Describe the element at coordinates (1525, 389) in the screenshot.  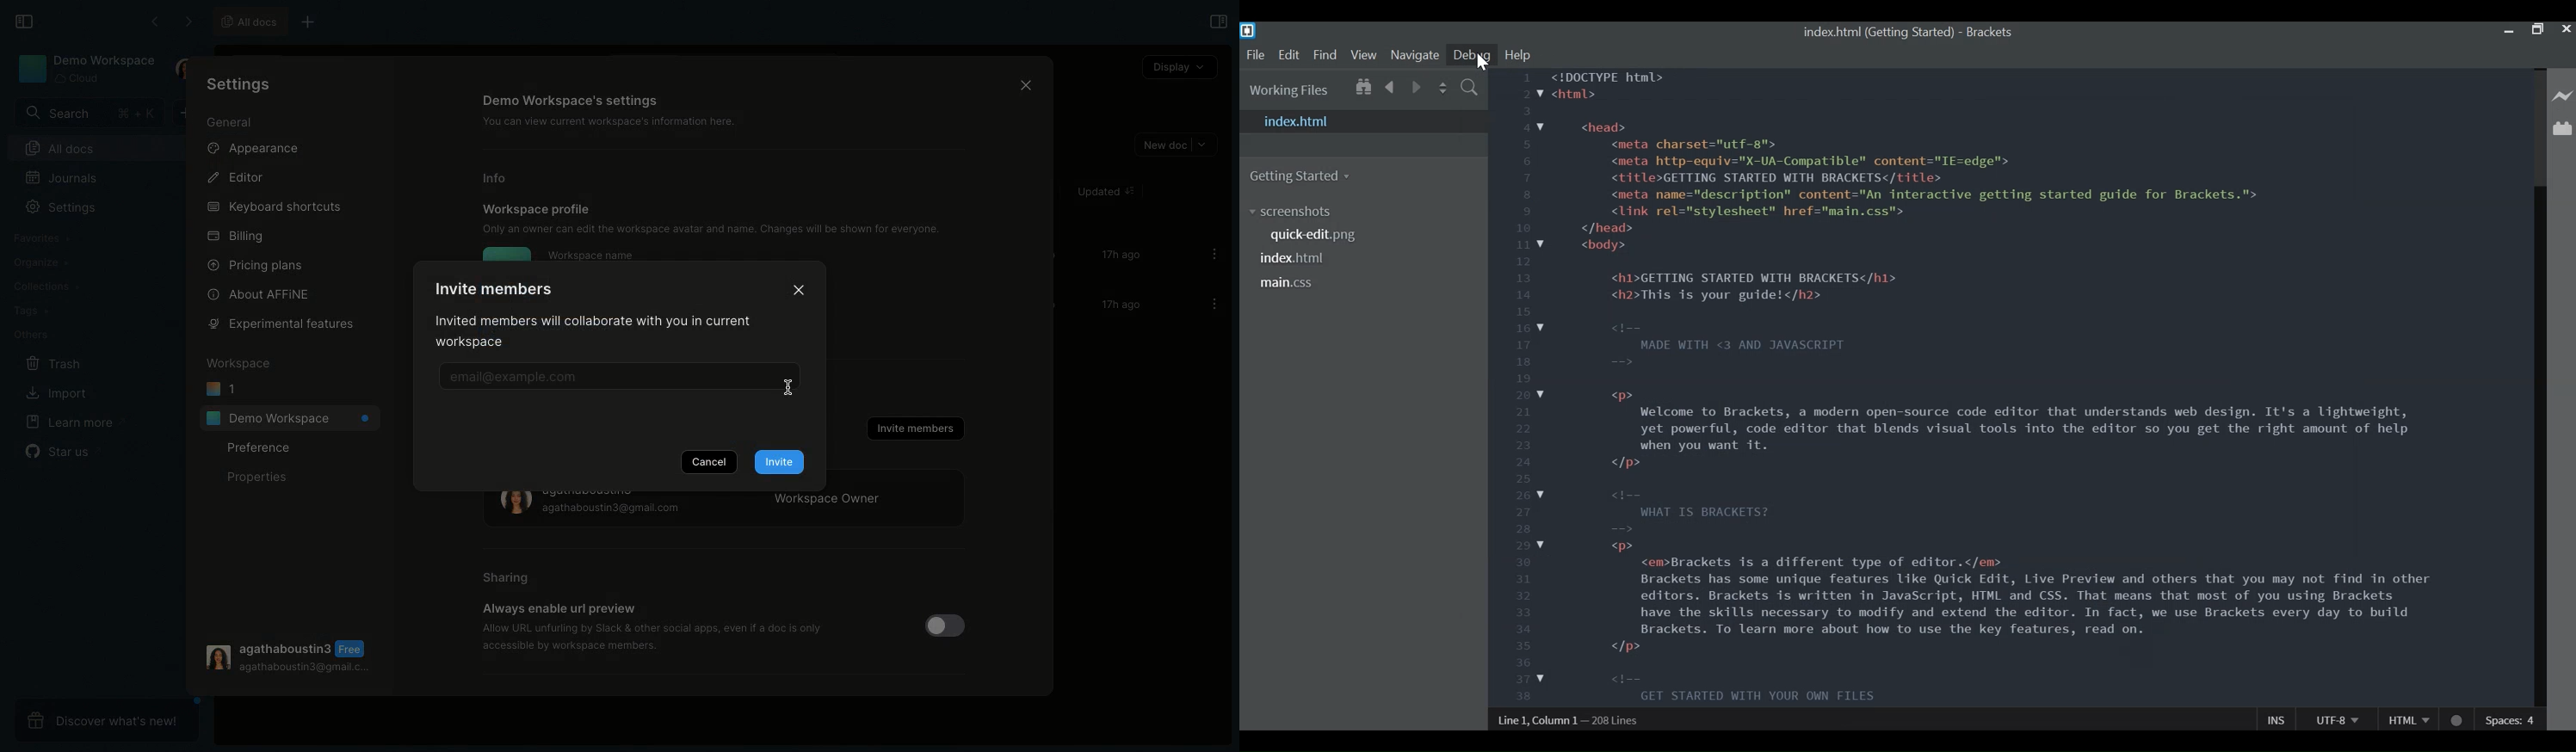
I see `1

2

8

4

5

6

7

8

El
10
11
12
13
14
15
16
17
18
19
20
21
22
7k}
24
25
26
27
28
29
30
31
32
33
34
35
36
37
38` at that location.